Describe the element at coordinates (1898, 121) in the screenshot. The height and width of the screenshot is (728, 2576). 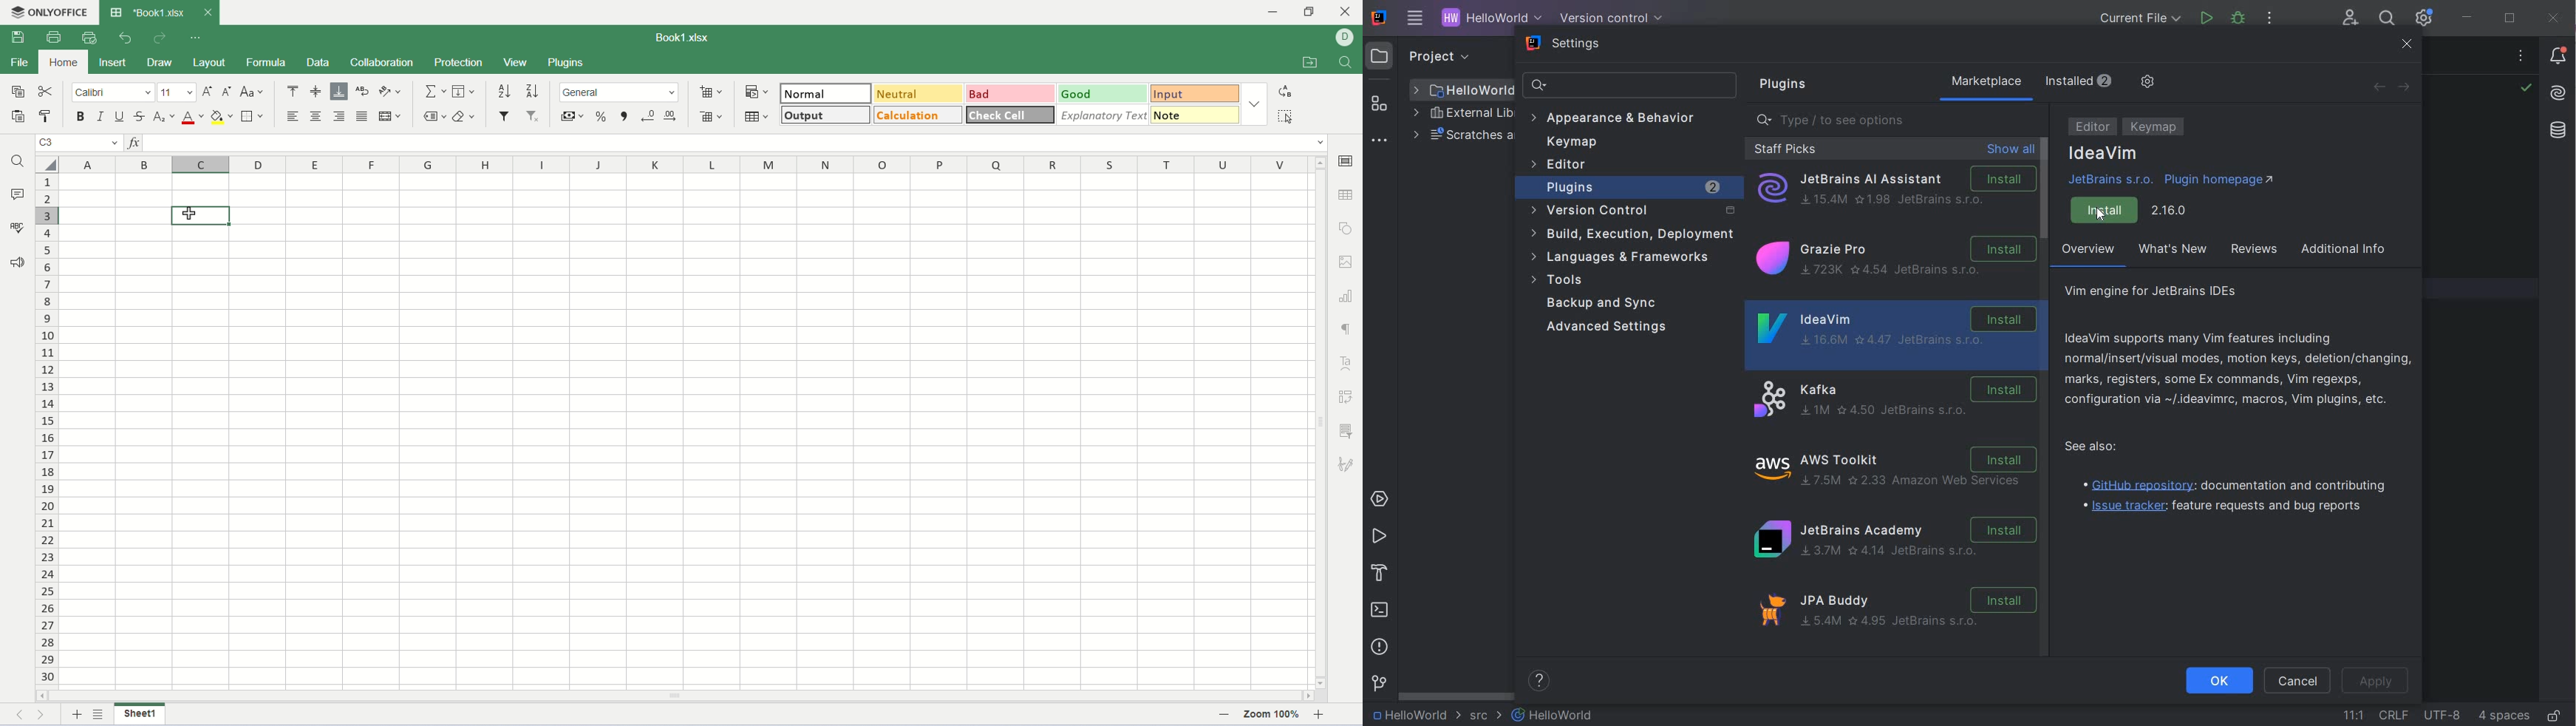
I see `type/to seeoptions` at that location.